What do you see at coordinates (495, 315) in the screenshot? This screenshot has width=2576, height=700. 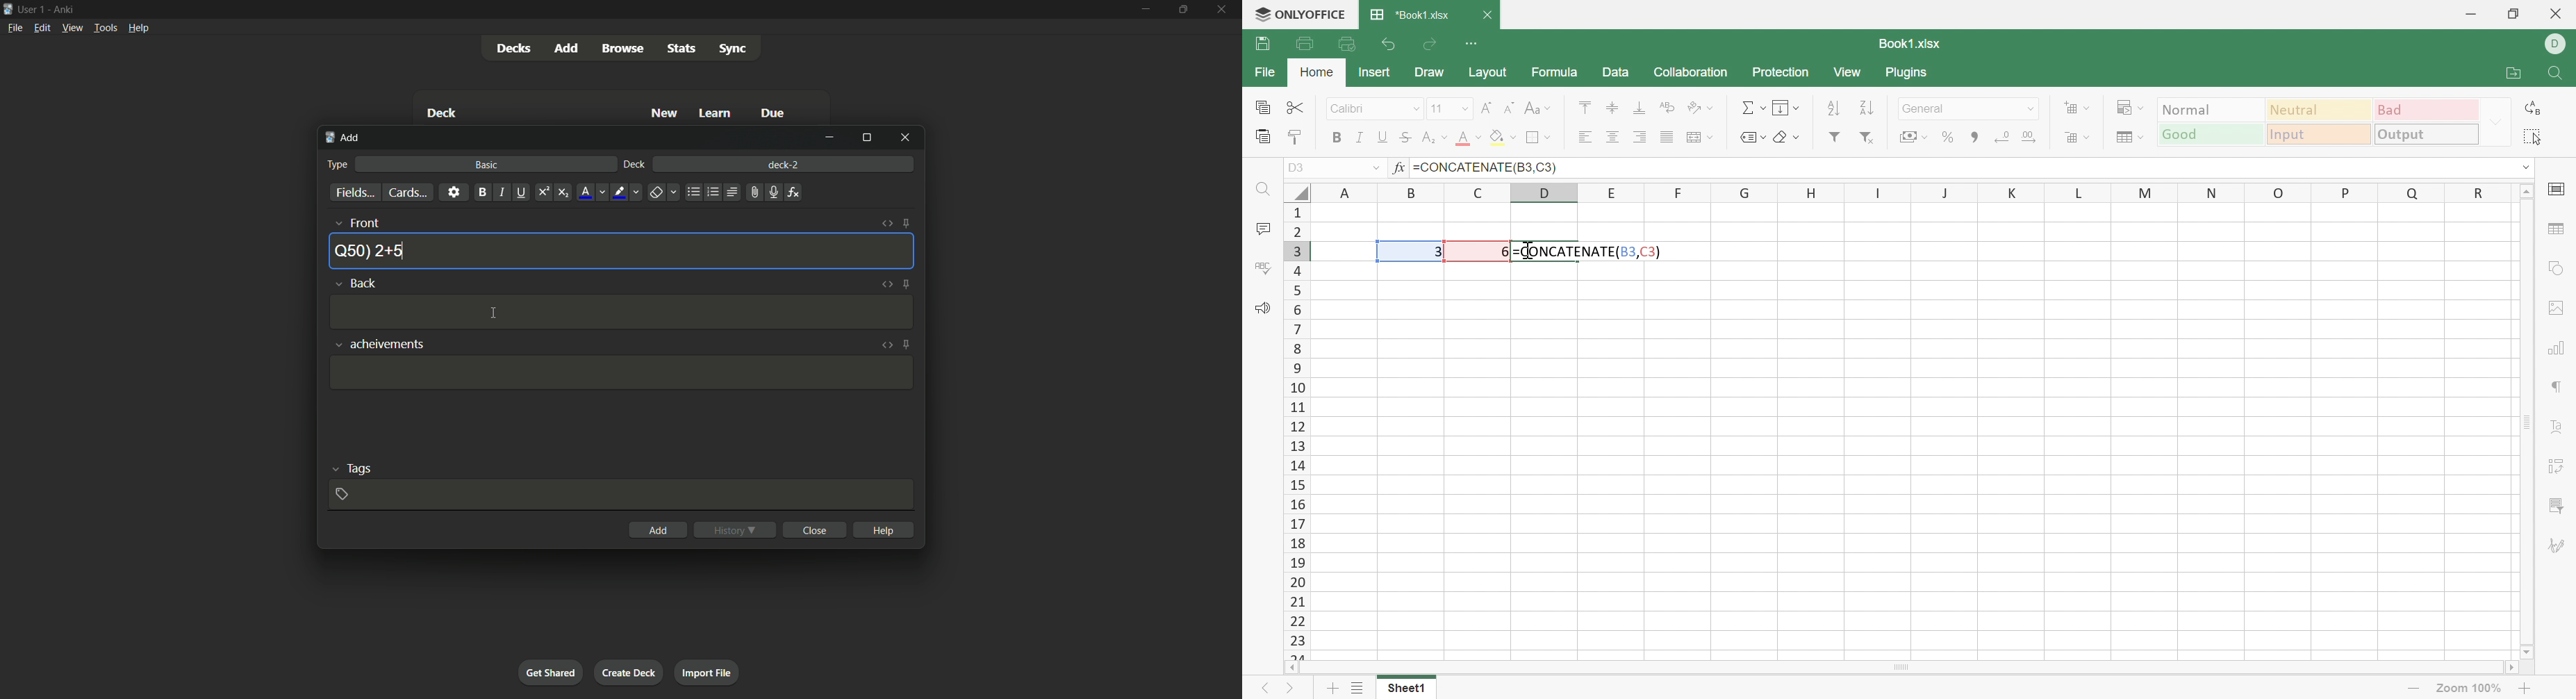 I see `cursor` at bounding box center [495, 315].